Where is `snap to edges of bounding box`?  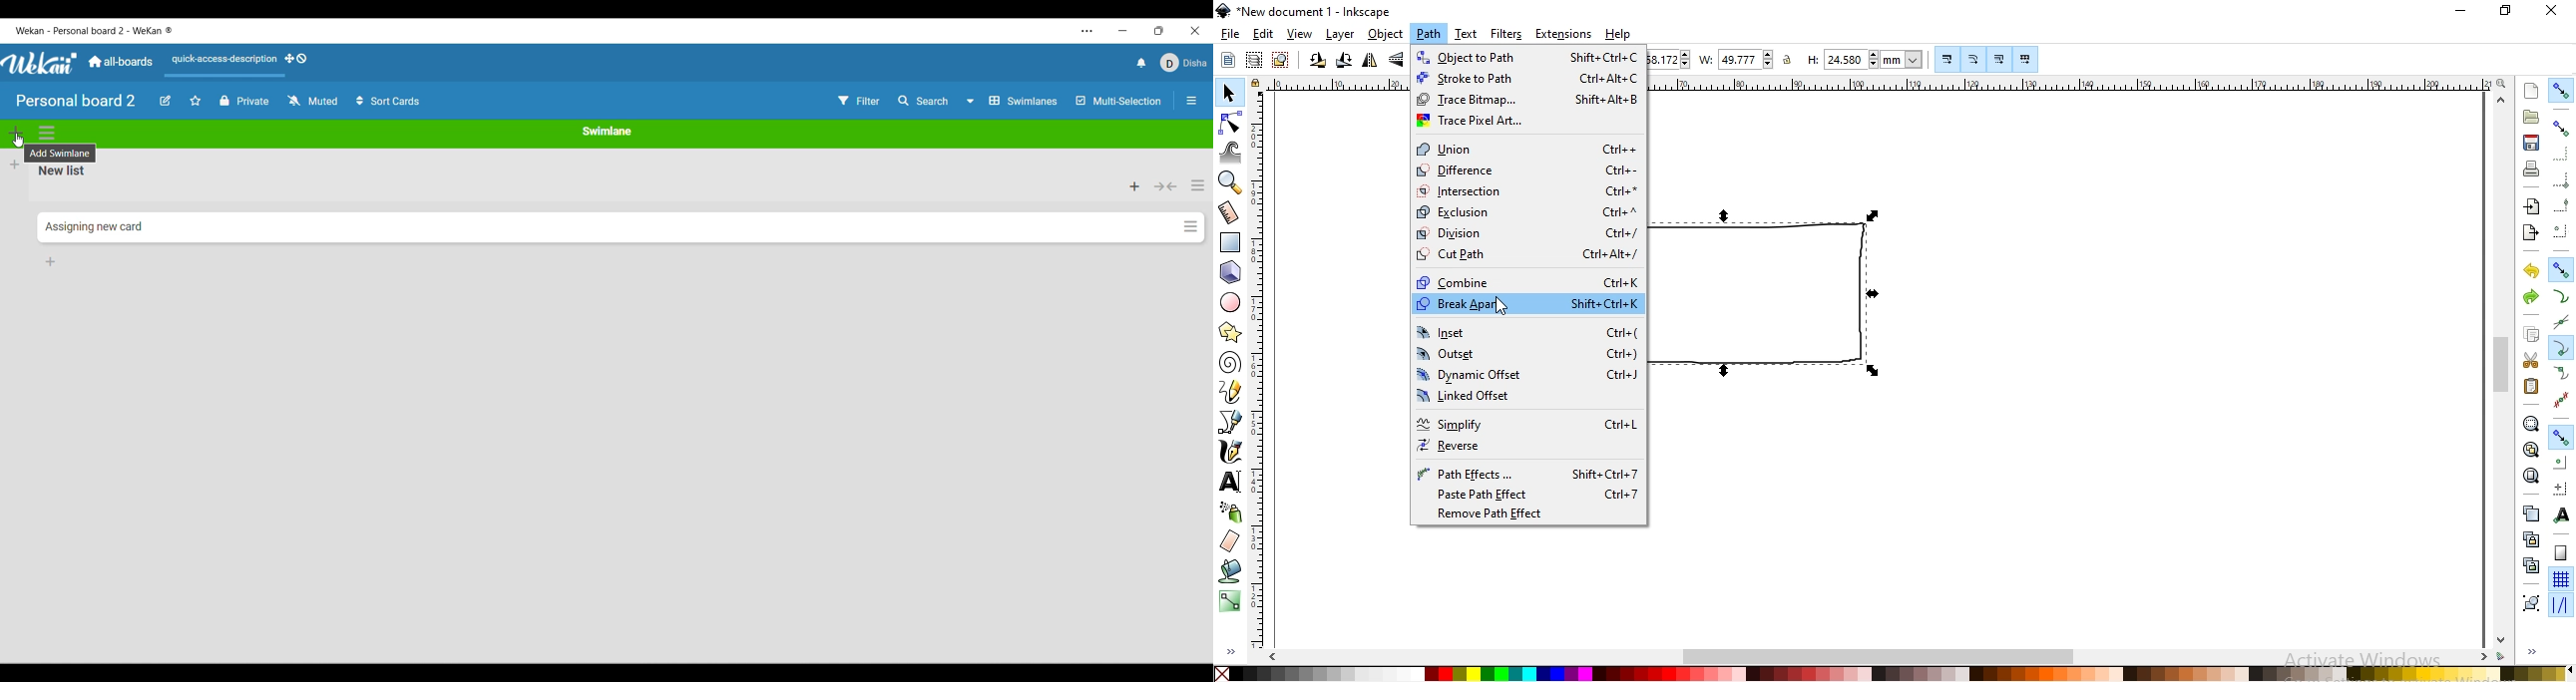 snap to edges of bounding box is located at coordinates (2561, 155).